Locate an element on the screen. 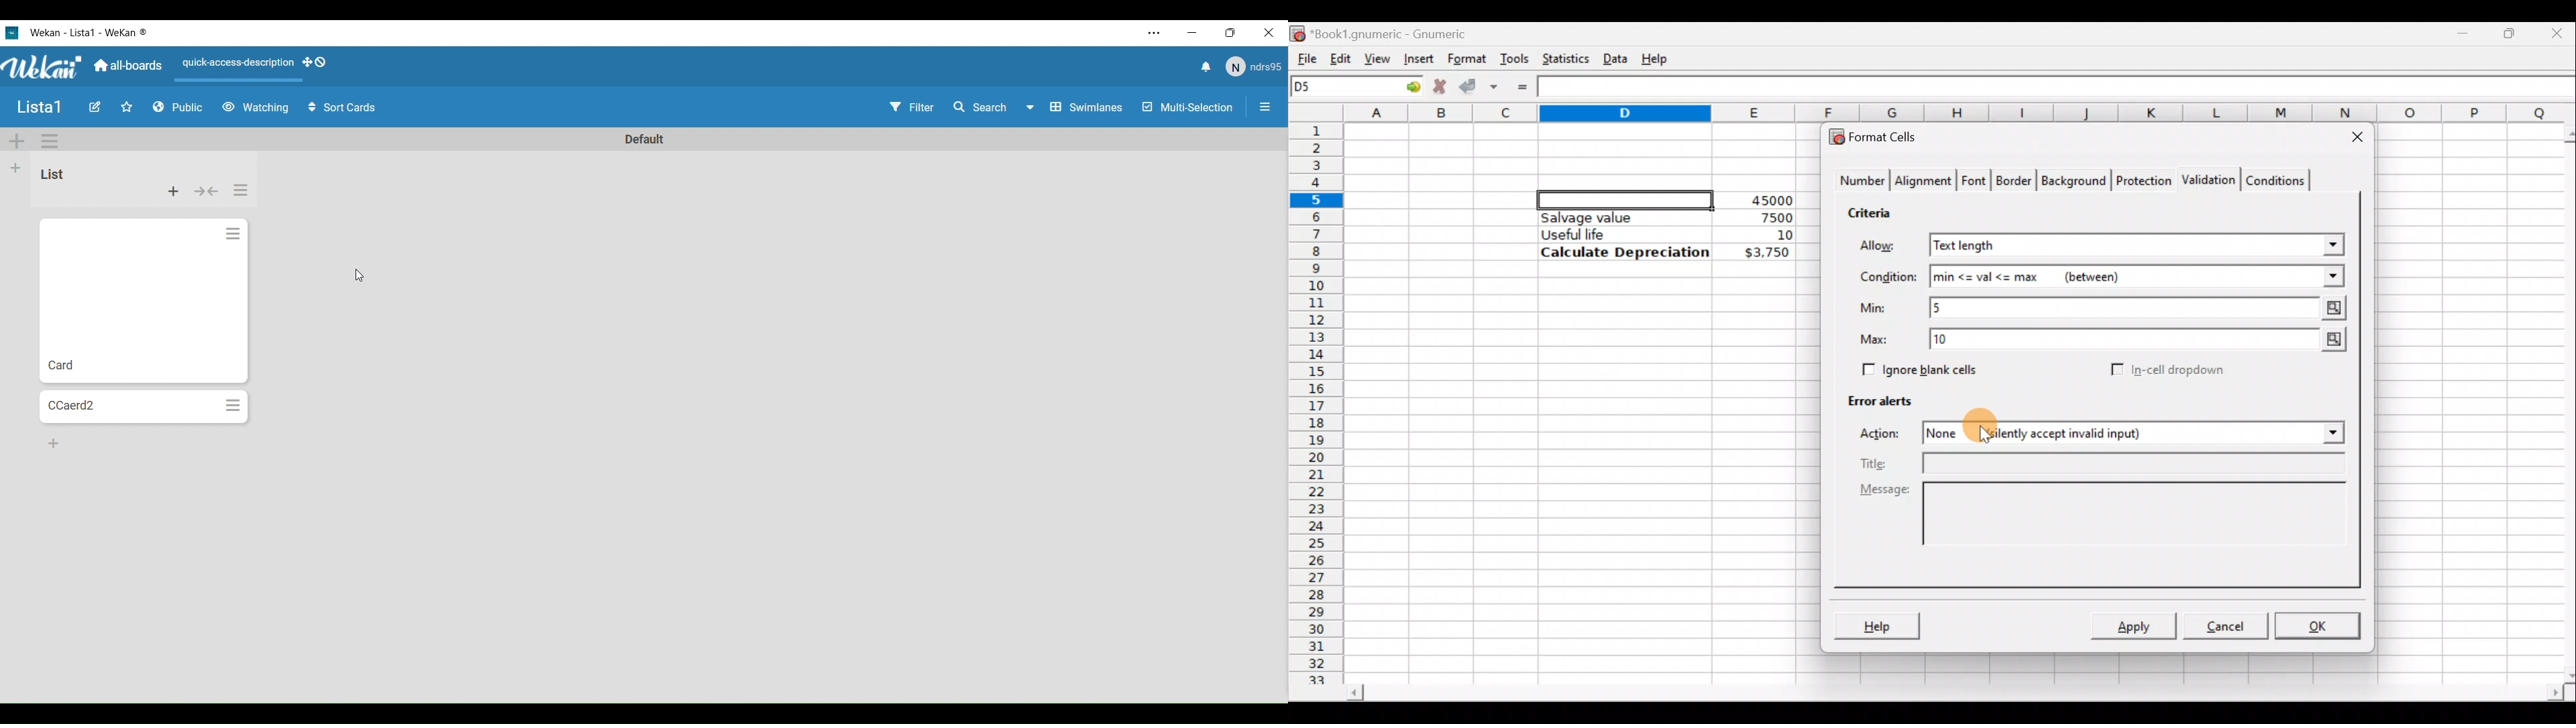  Go to is located at coordinates (1408, 87).